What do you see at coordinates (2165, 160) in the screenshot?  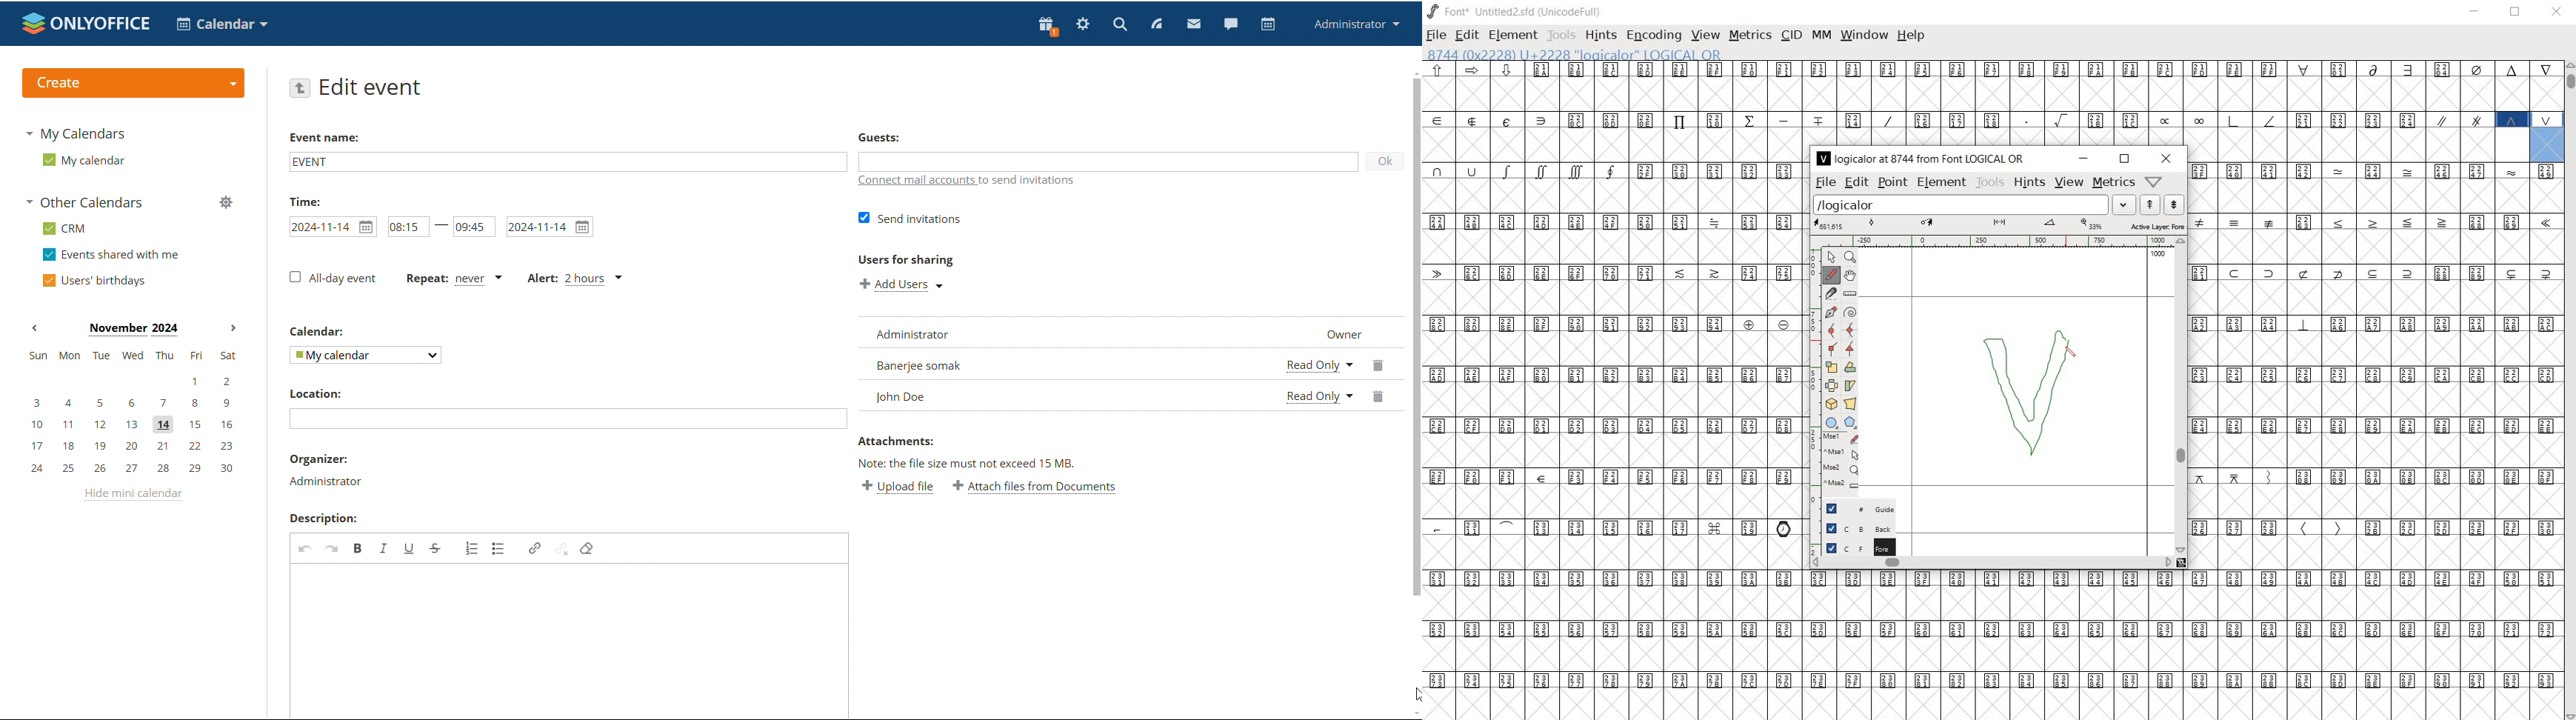 I see `close` at bounding box center [2165, 160].